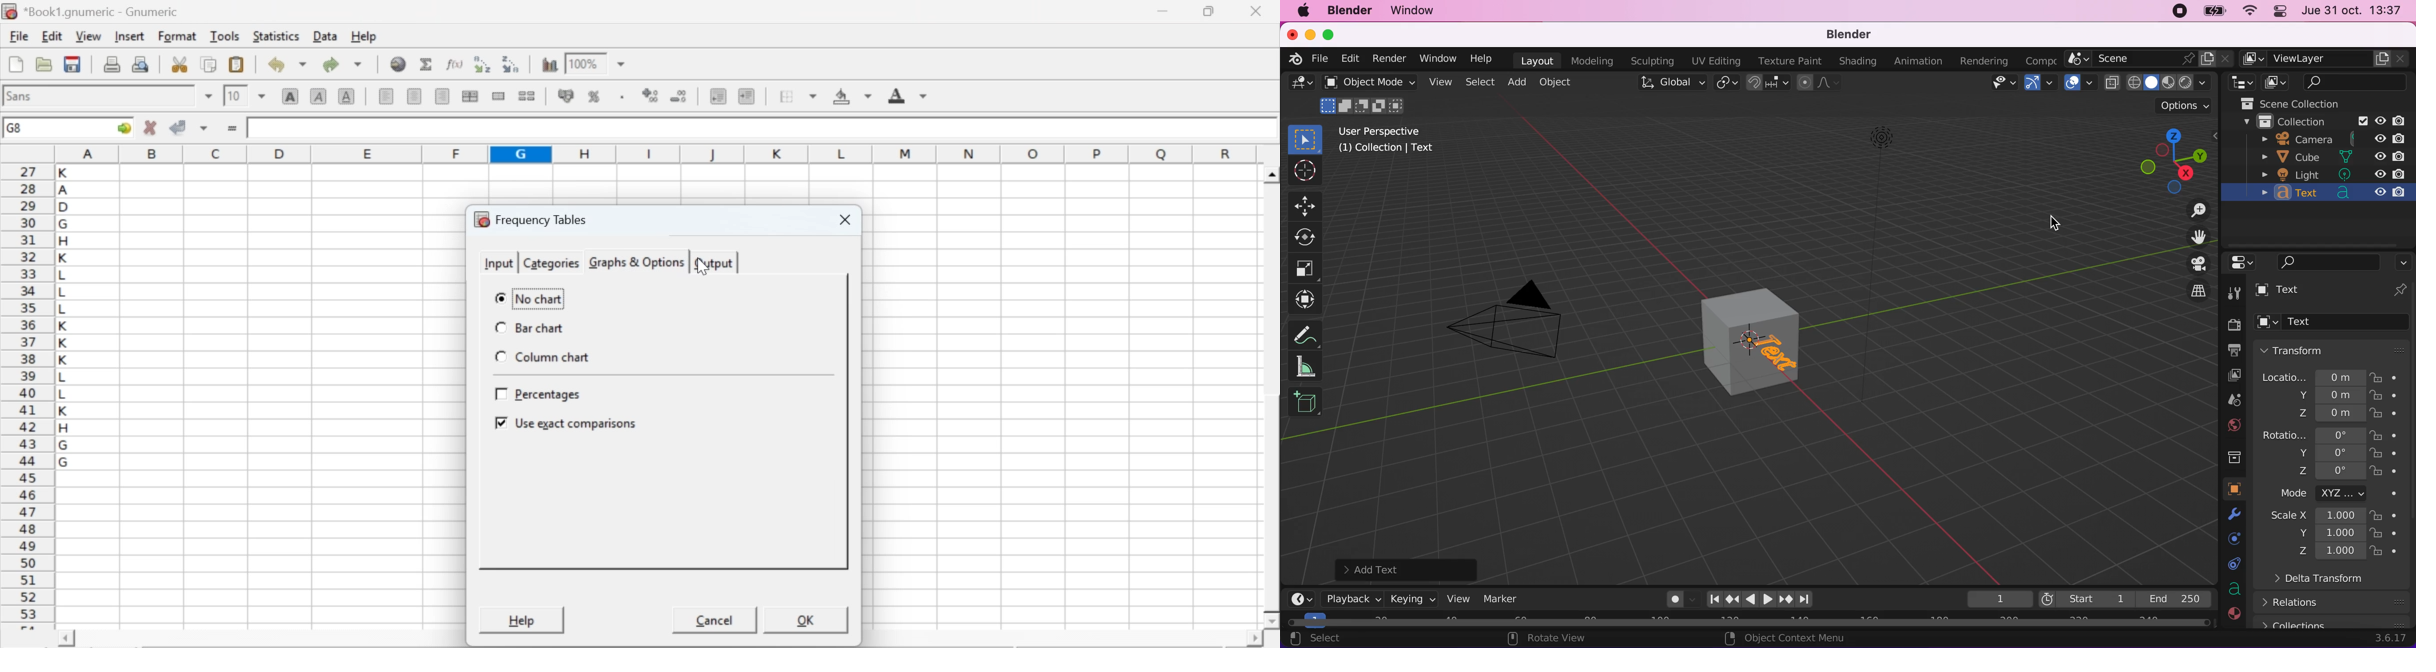  I want to click on edit function in current cell, so click(456, 63).